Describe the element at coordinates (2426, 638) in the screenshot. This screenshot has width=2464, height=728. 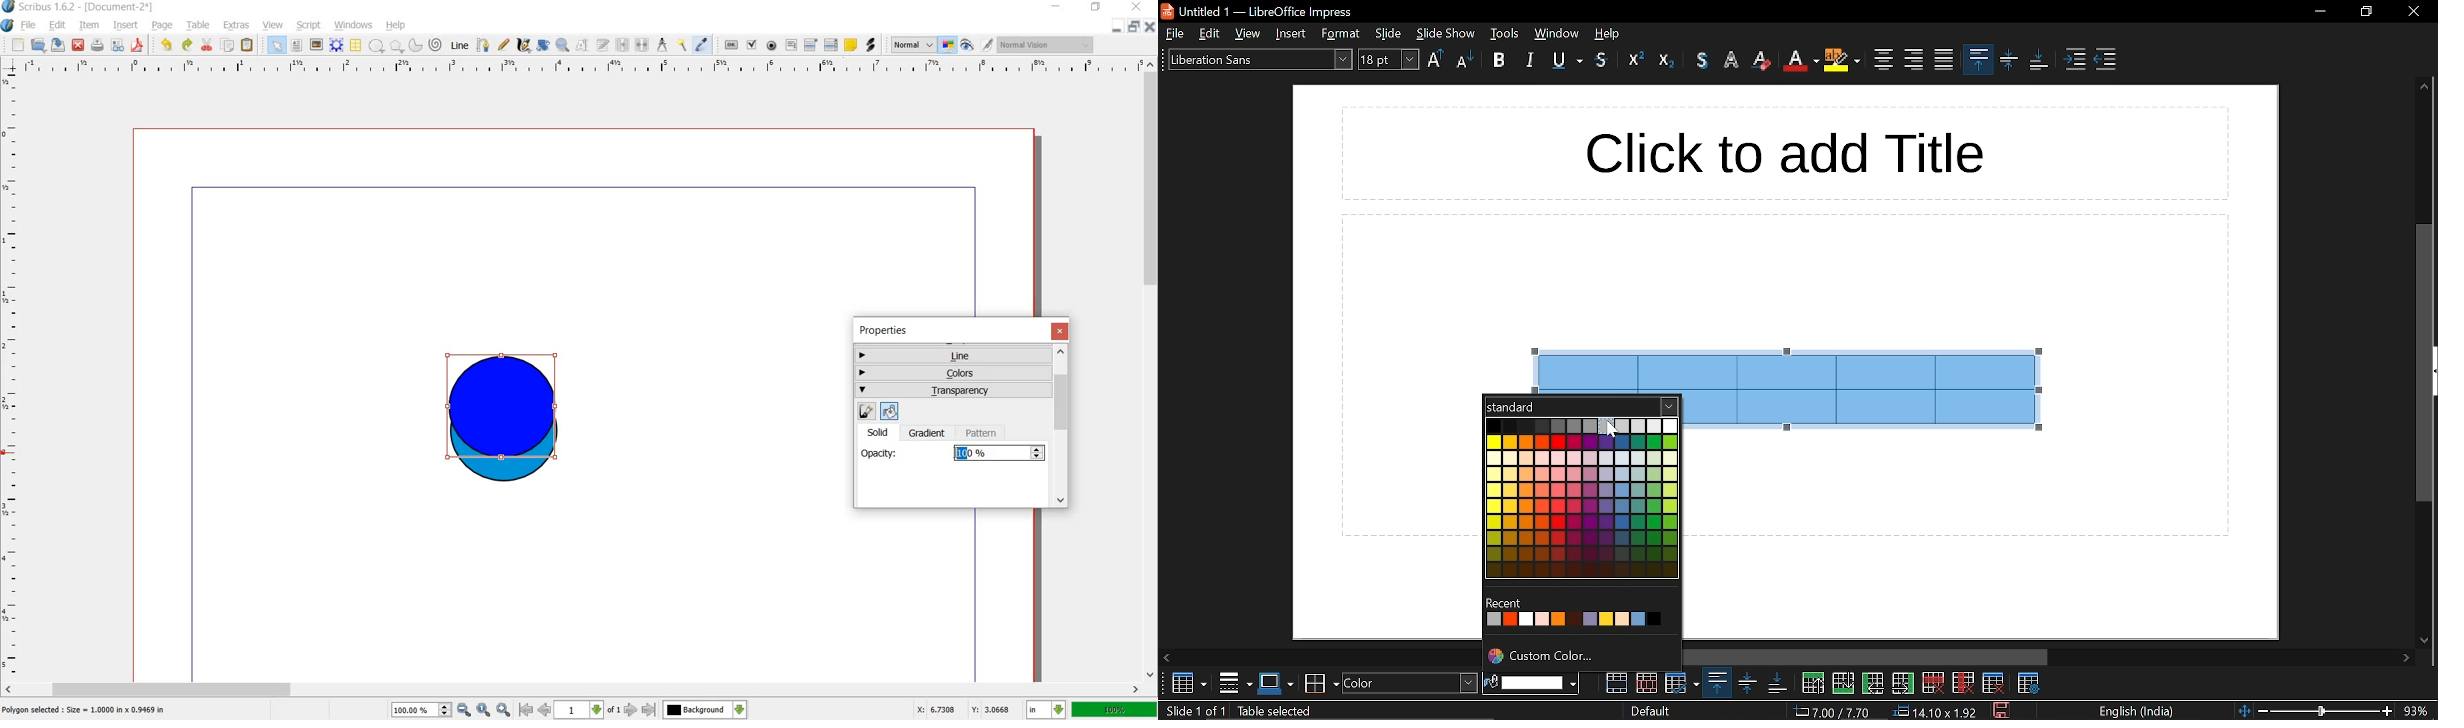
I see `move down` at that location.